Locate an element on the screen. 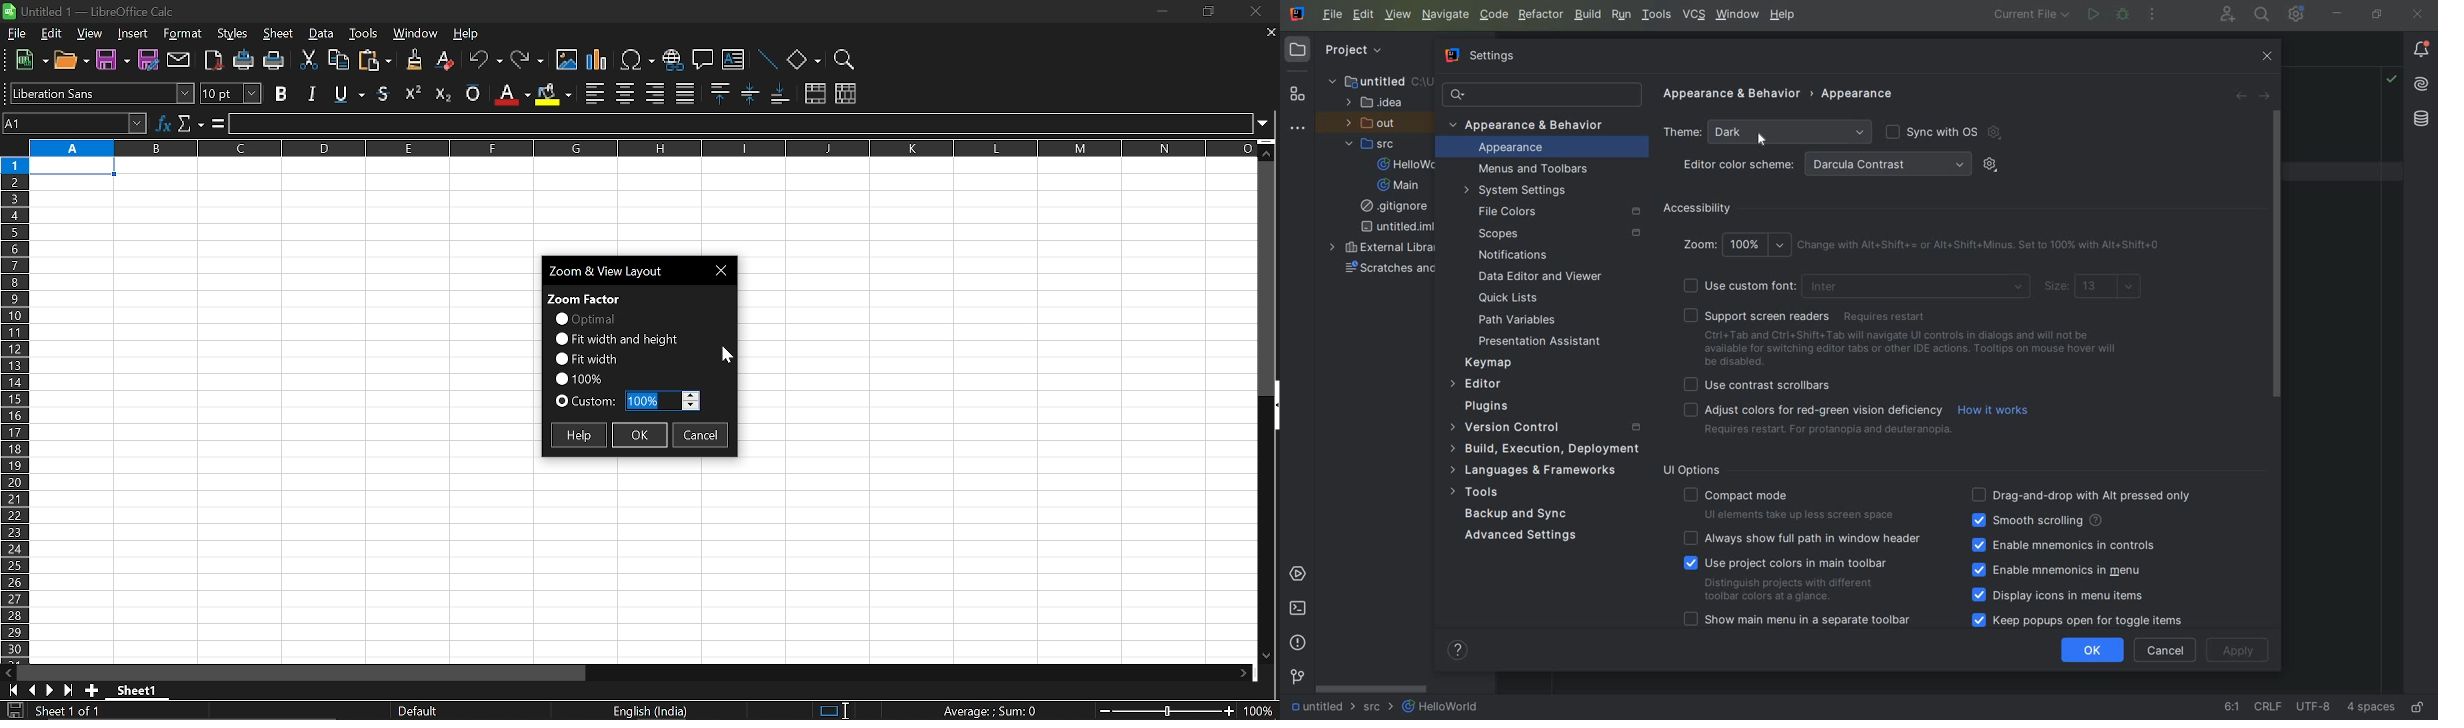  zoom is located at coordinates (842, 60).